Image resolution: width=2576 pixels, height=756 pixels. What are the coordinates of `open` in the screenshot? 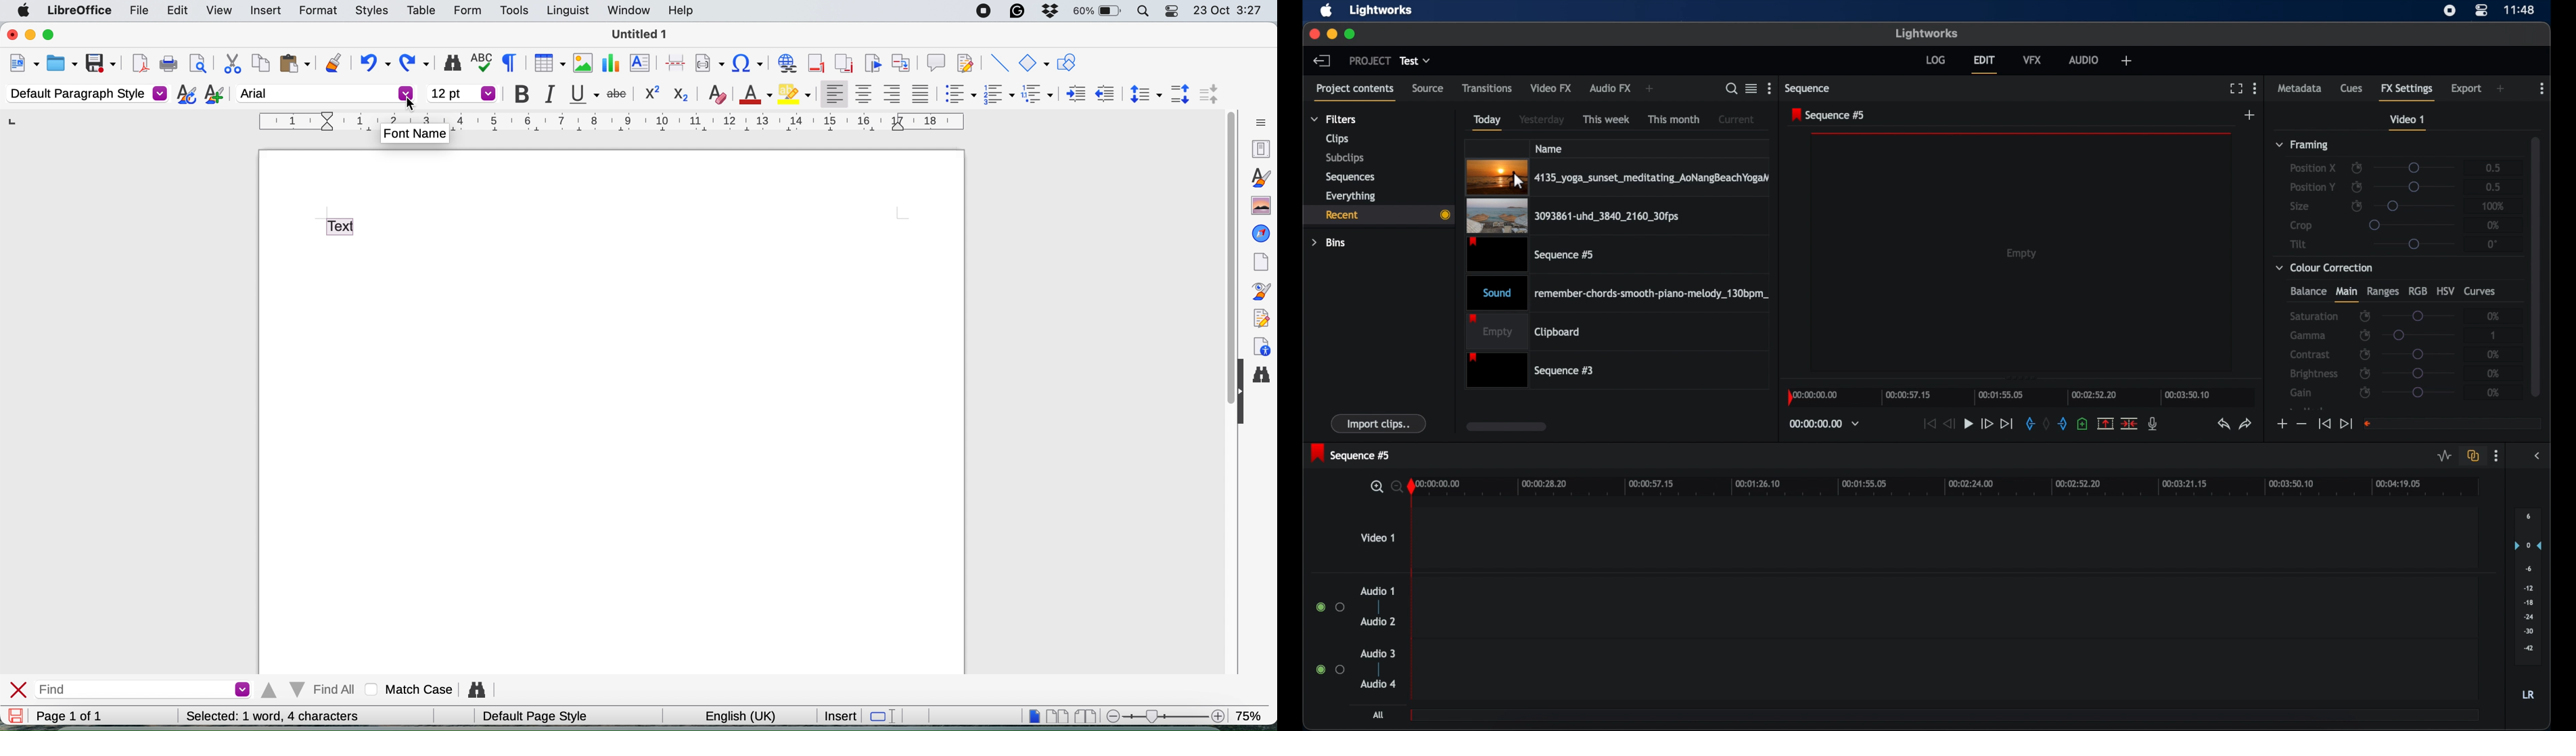 It's located at (62, 63).